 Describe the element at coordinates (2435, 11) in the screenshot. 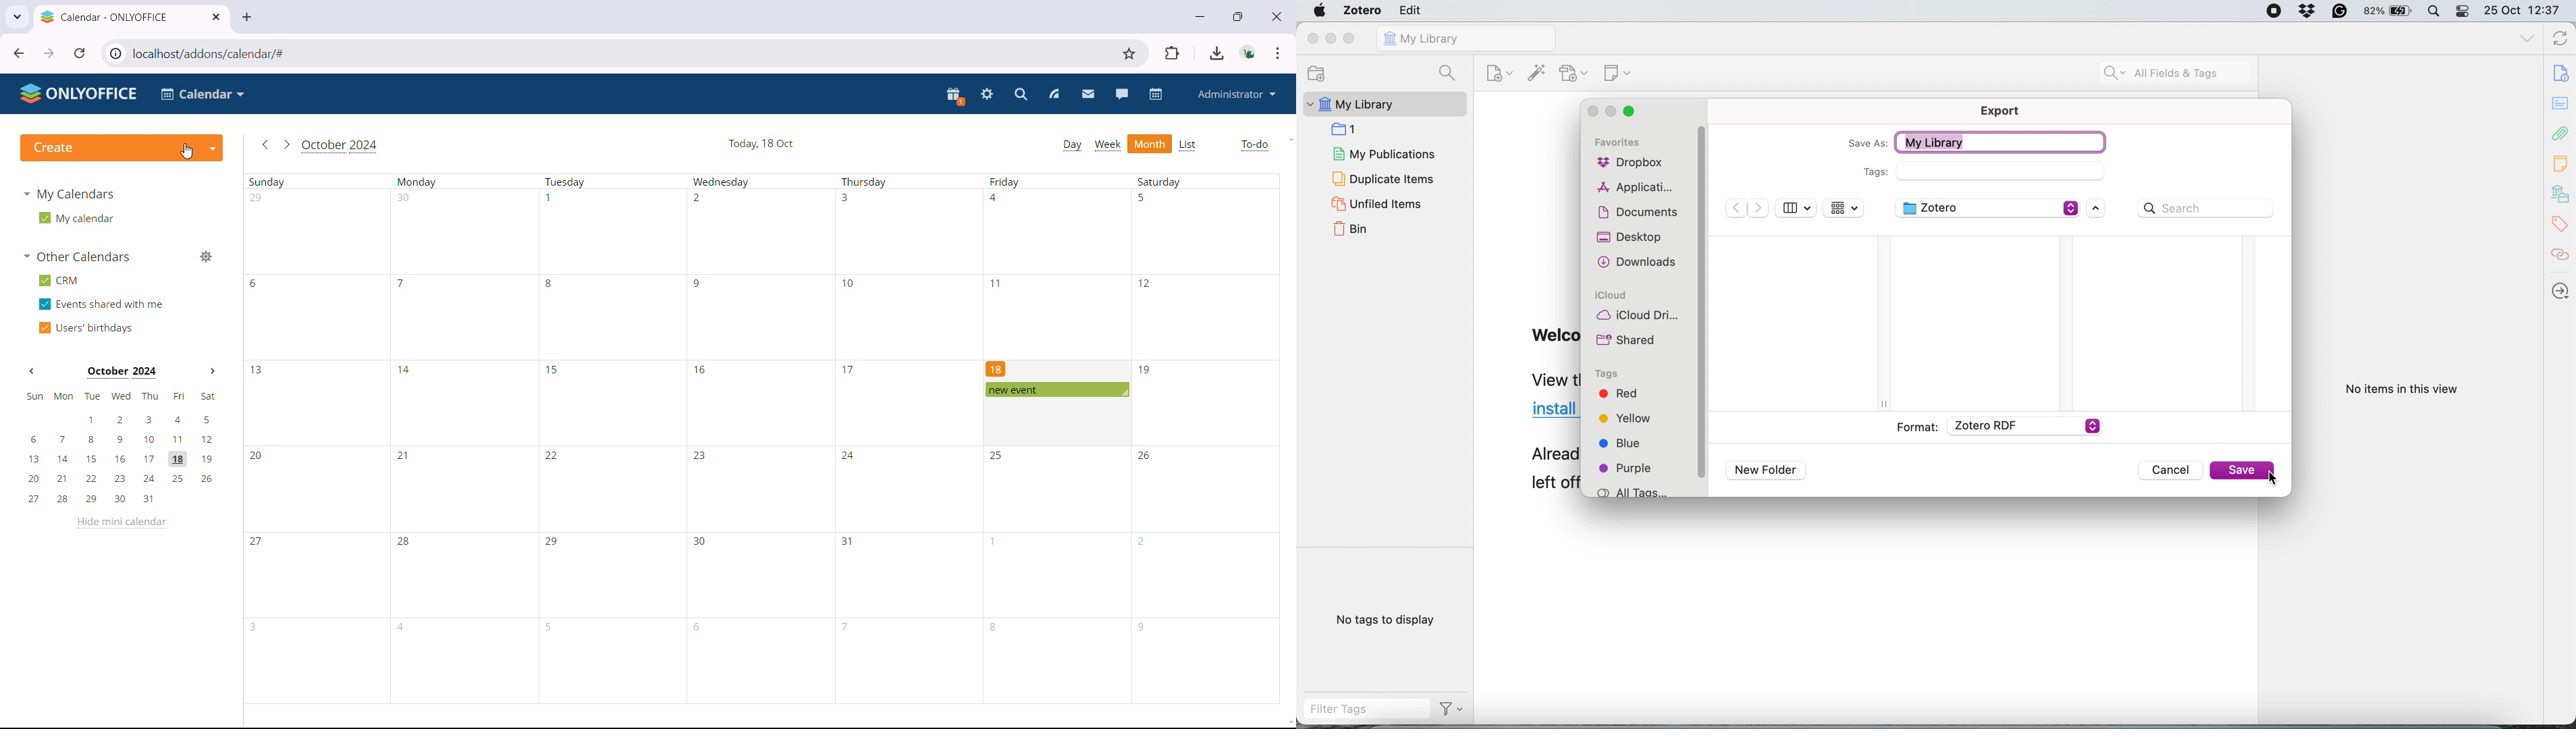

I see `spotlight search` at that location.